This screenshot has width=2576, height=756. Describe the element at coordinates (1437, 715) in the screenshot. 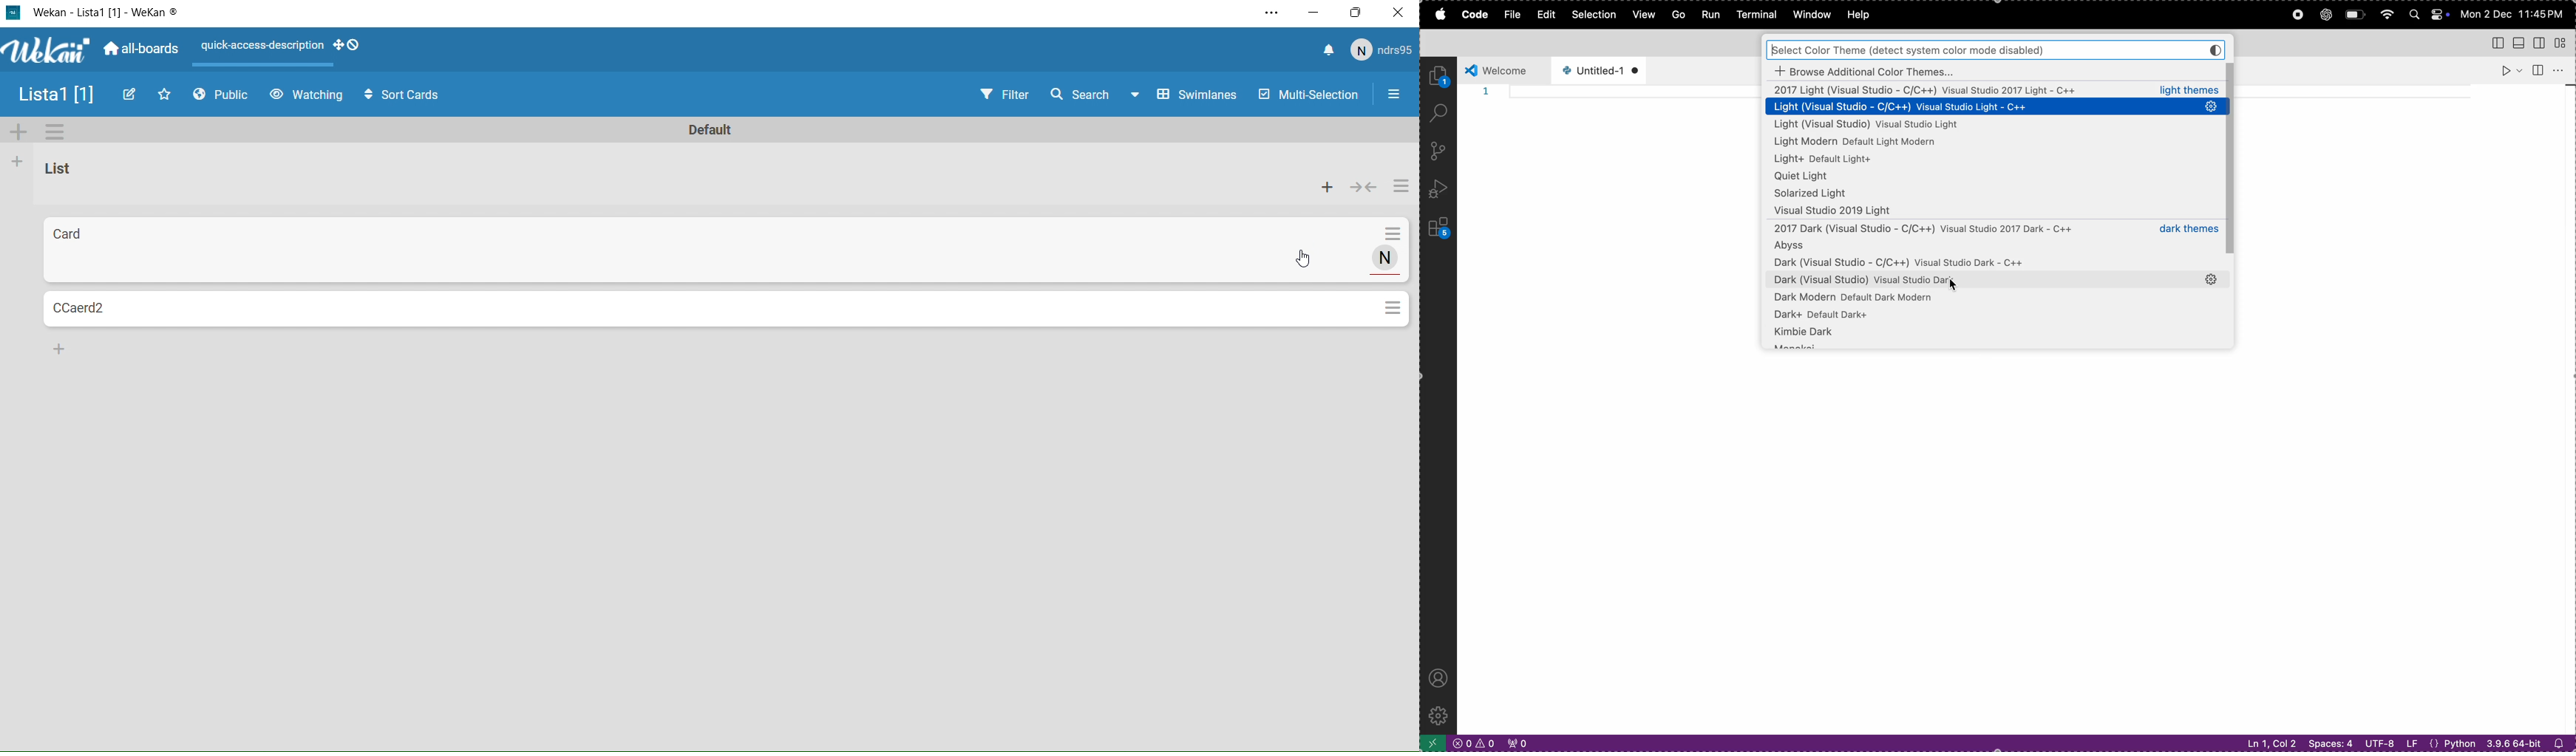

I see `Settings` at that location.